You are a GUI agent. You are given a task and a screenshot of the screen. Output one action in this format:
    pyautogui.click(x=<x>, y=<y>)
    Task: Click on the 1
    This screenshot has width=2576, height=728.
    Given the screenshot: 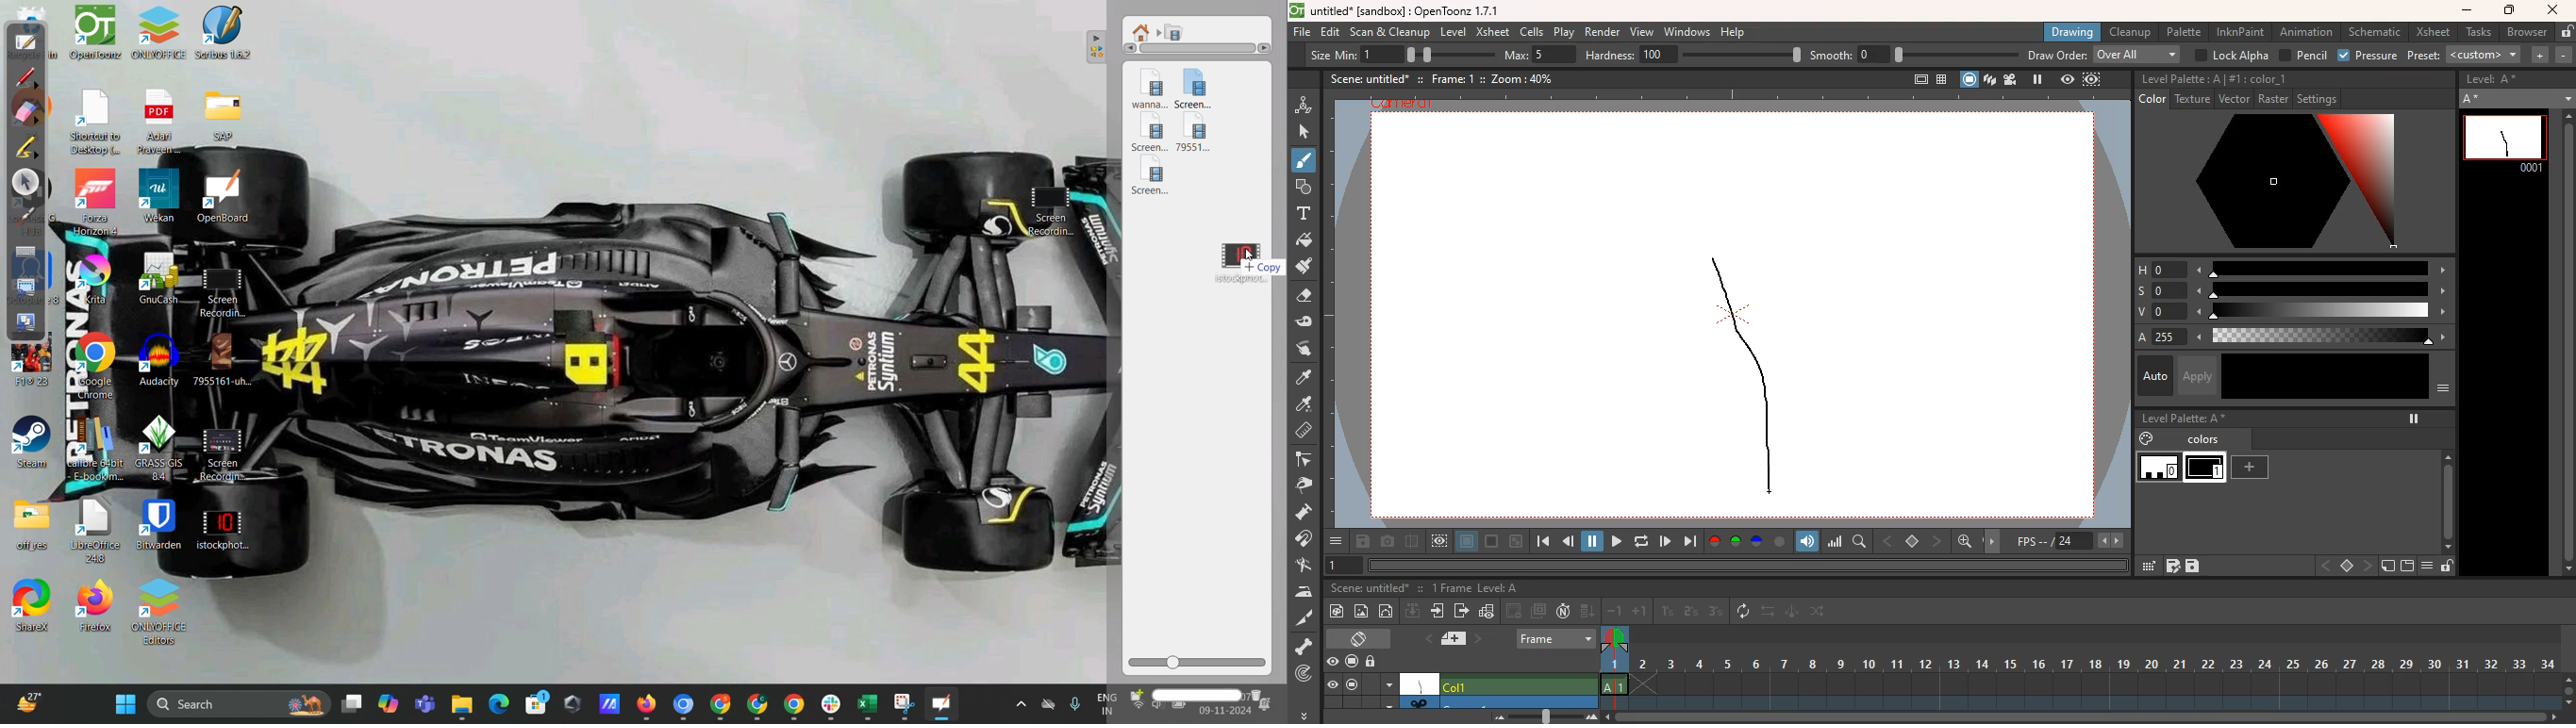 What is the action you would take?
    pyautogui.click(x=1668, y=611)
    